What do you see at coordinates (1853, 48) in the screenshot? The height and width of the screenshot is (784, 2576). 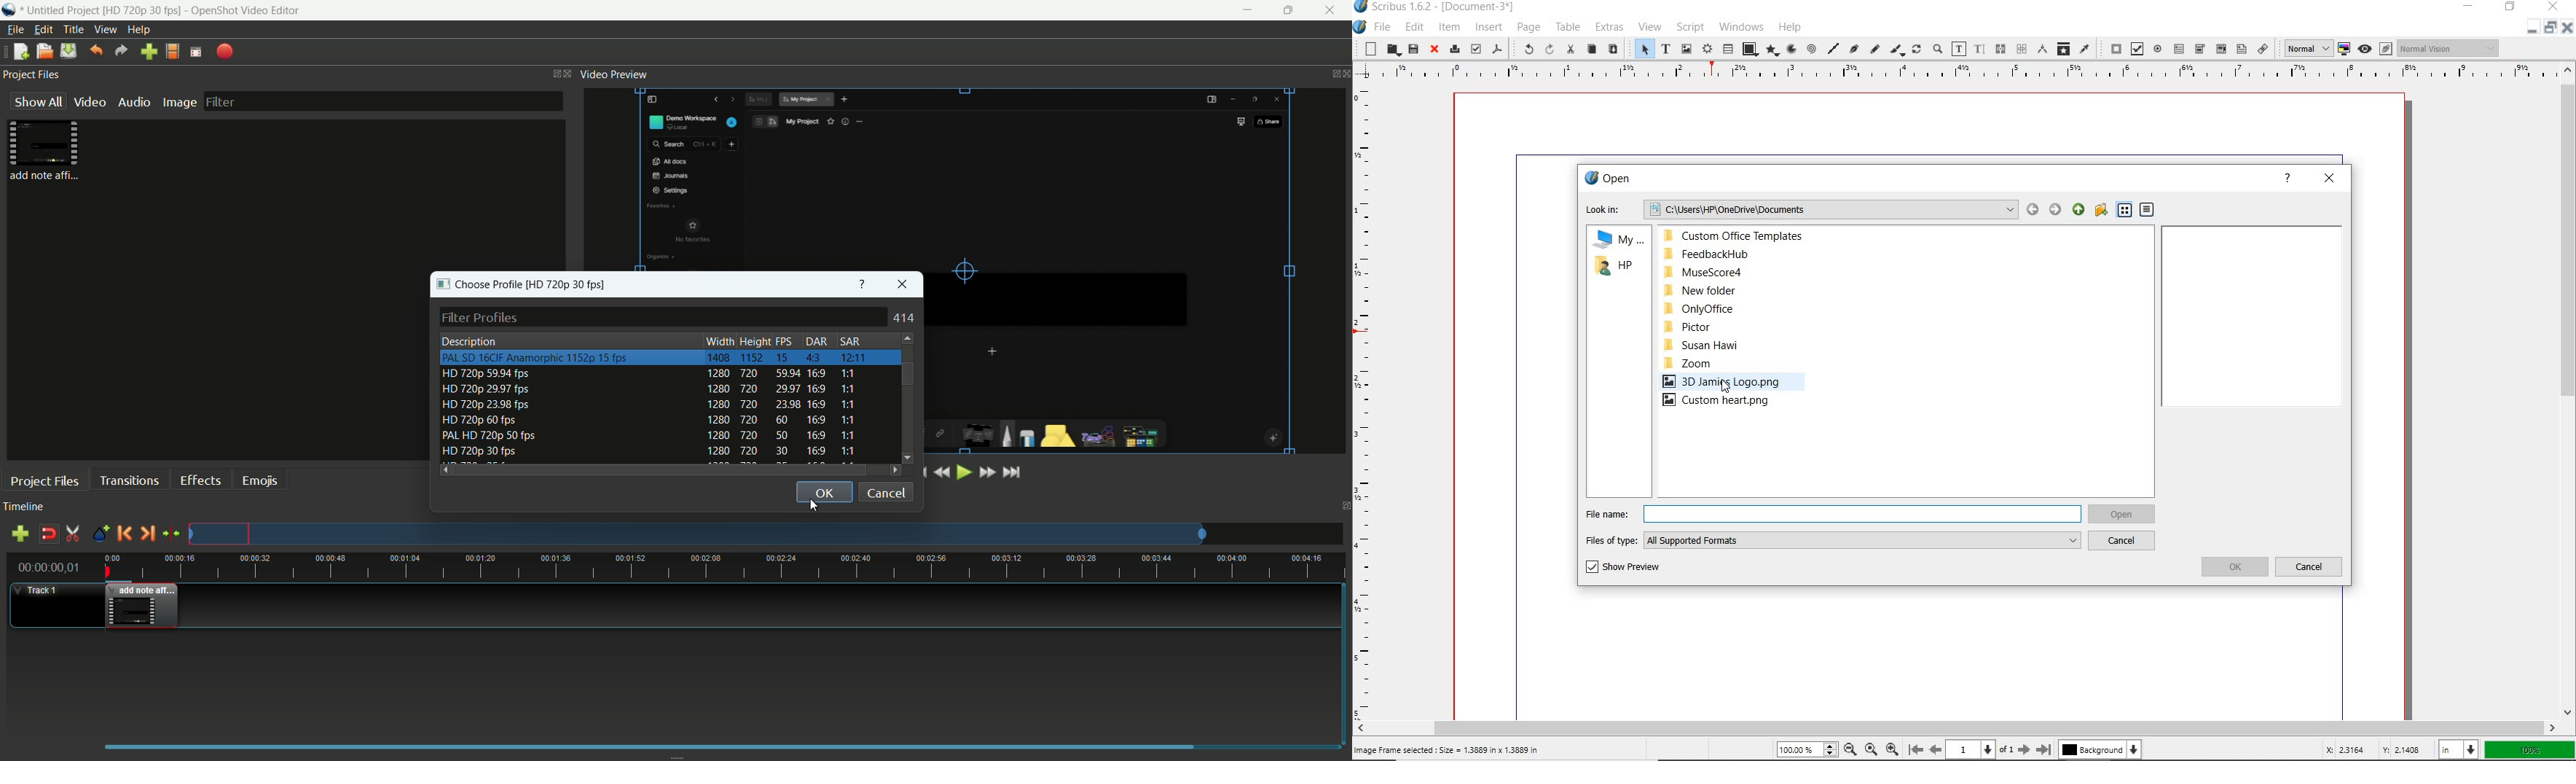 I see `Bezier curve` at bounding box center [1853, 48].